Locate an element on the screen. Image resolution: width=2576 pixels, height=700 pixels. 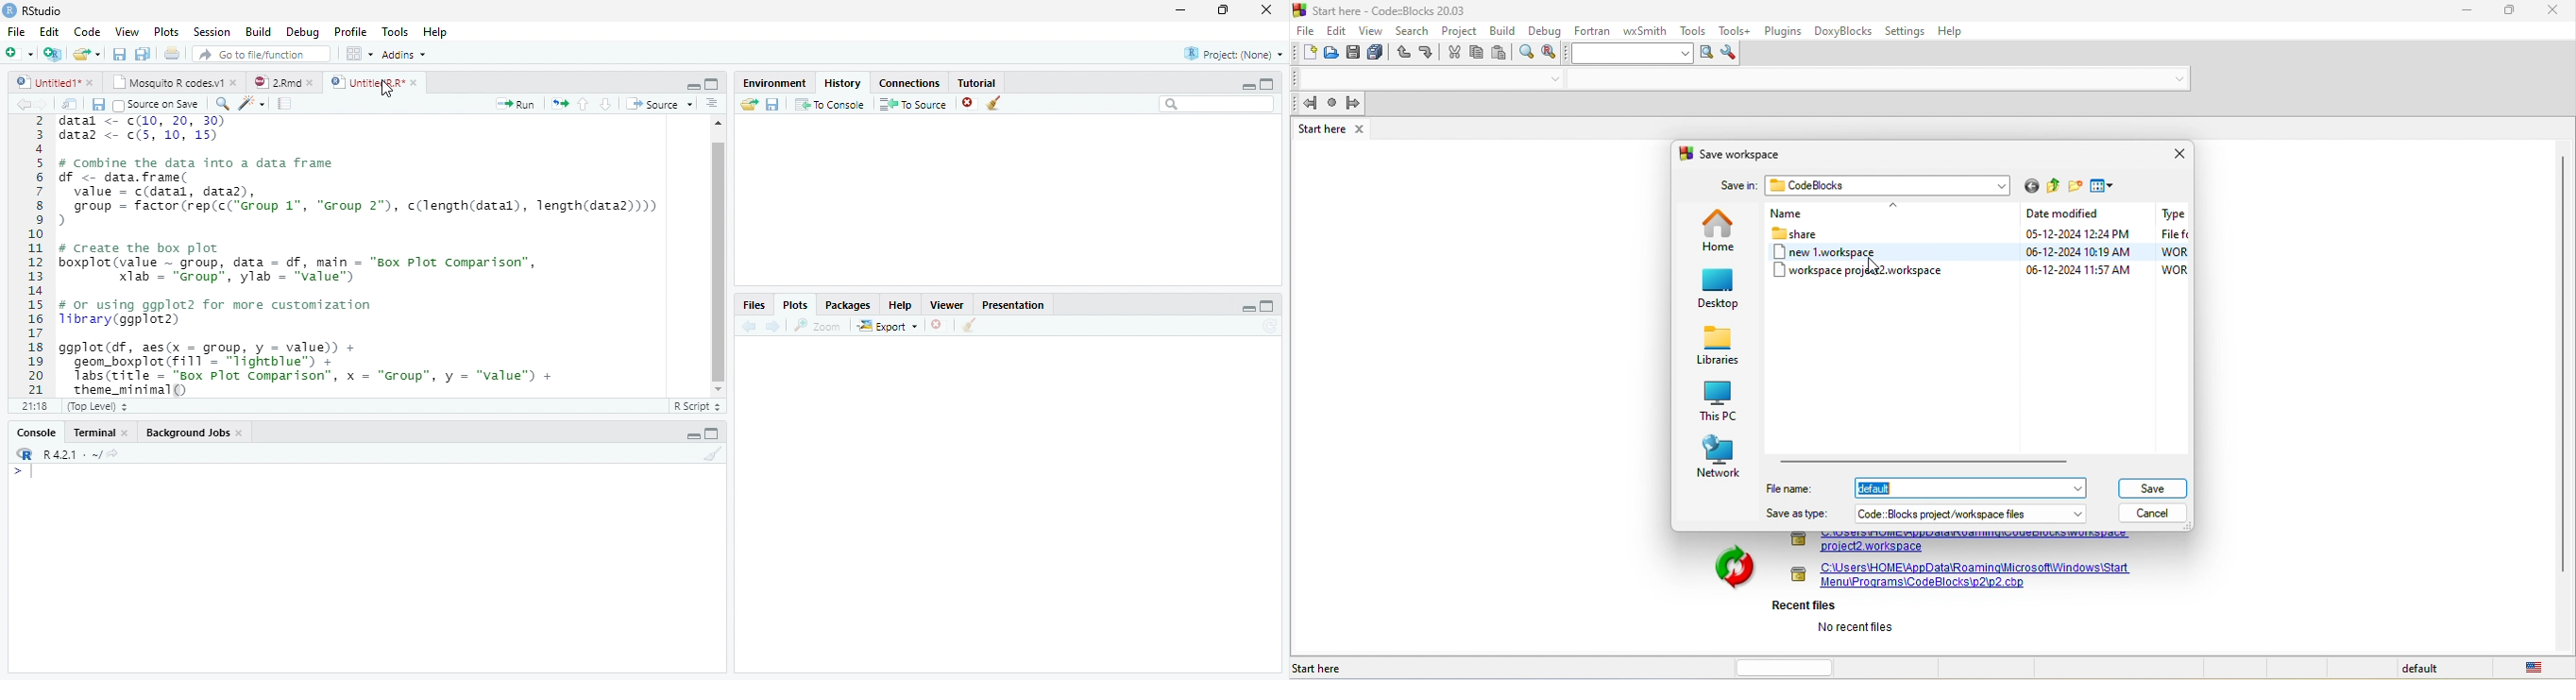
Next plot is located at coordinates (773, 326).